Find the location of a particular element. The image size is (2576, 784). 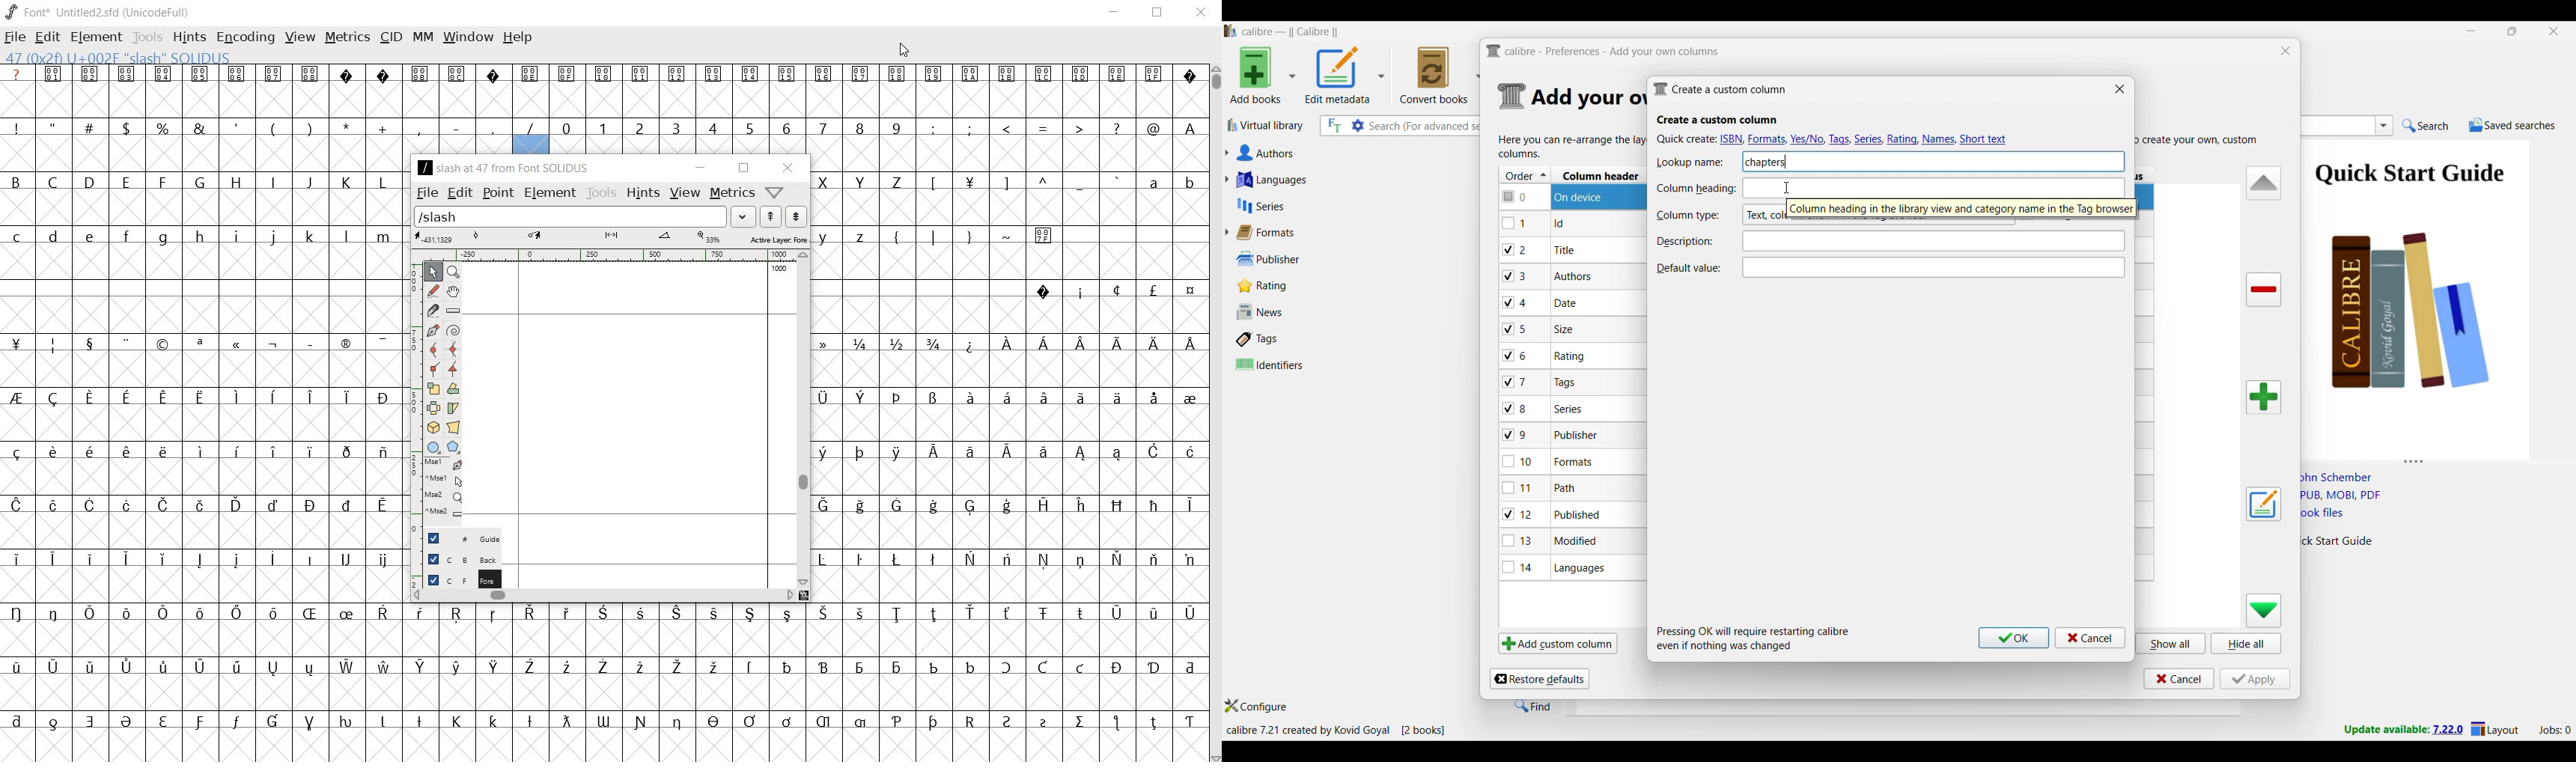

show the next word on the list is located at coordinates (769, 217).